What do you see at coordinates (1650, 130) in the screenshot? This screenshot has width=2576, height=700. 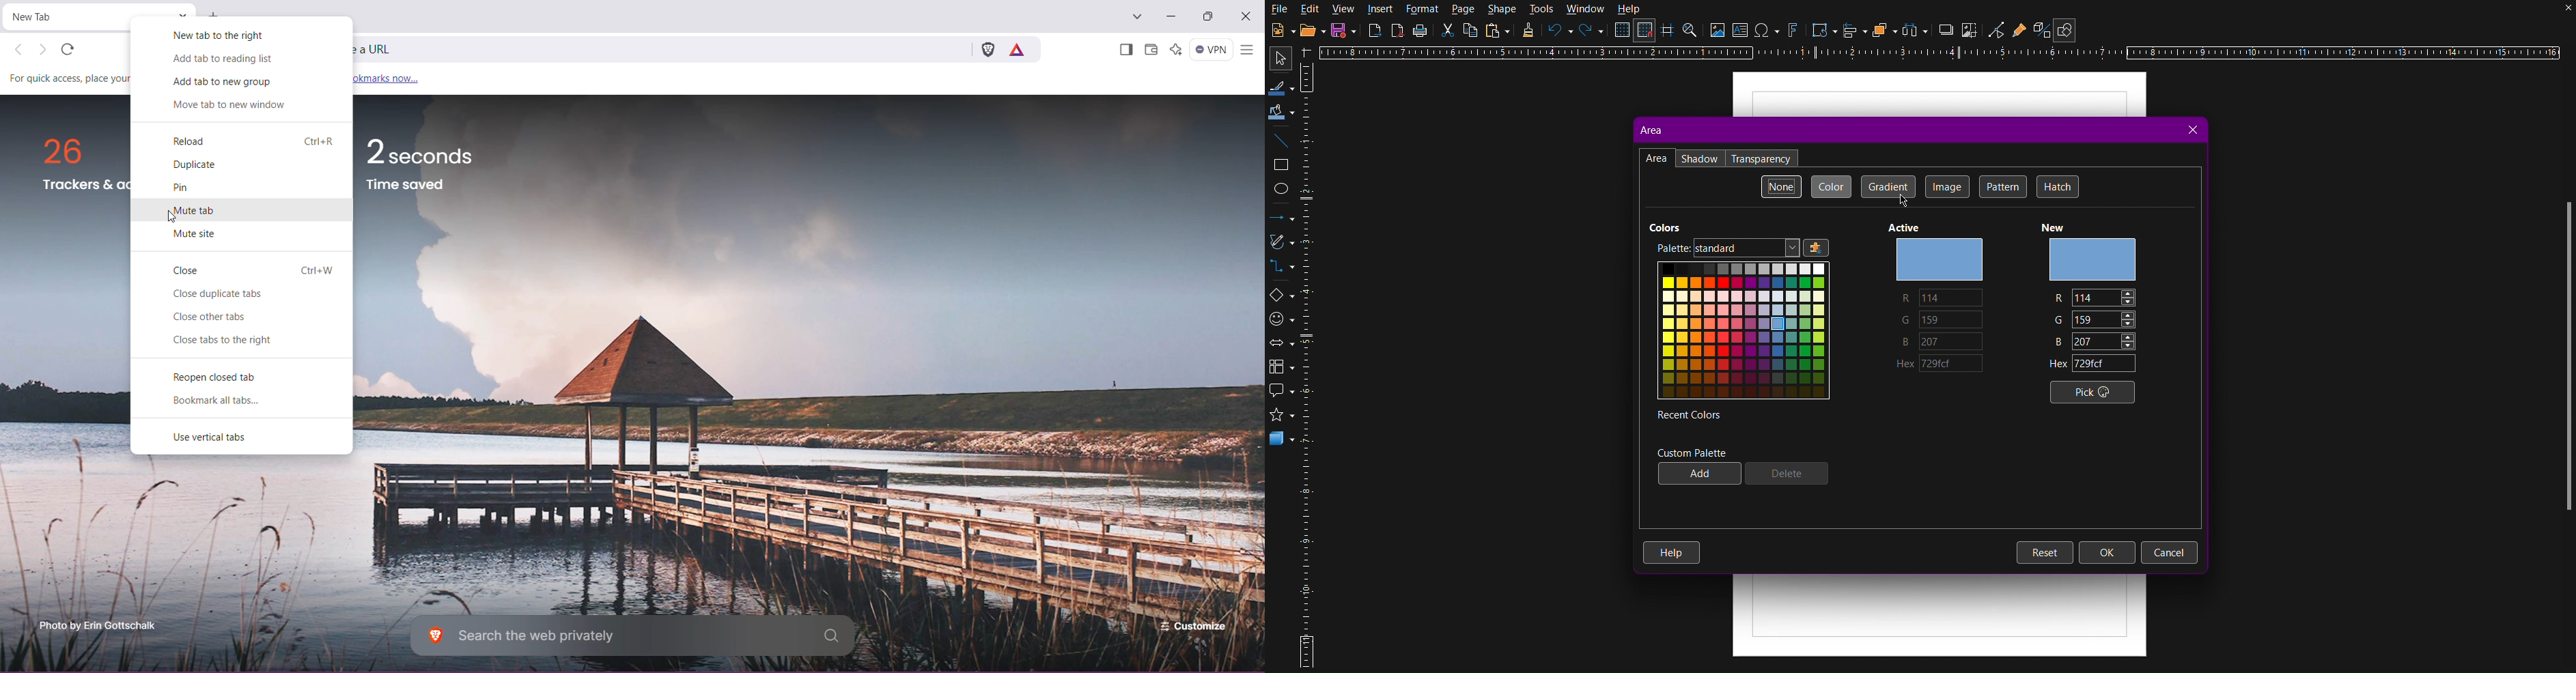 I see `Area` at bounding box center [1650, 130].